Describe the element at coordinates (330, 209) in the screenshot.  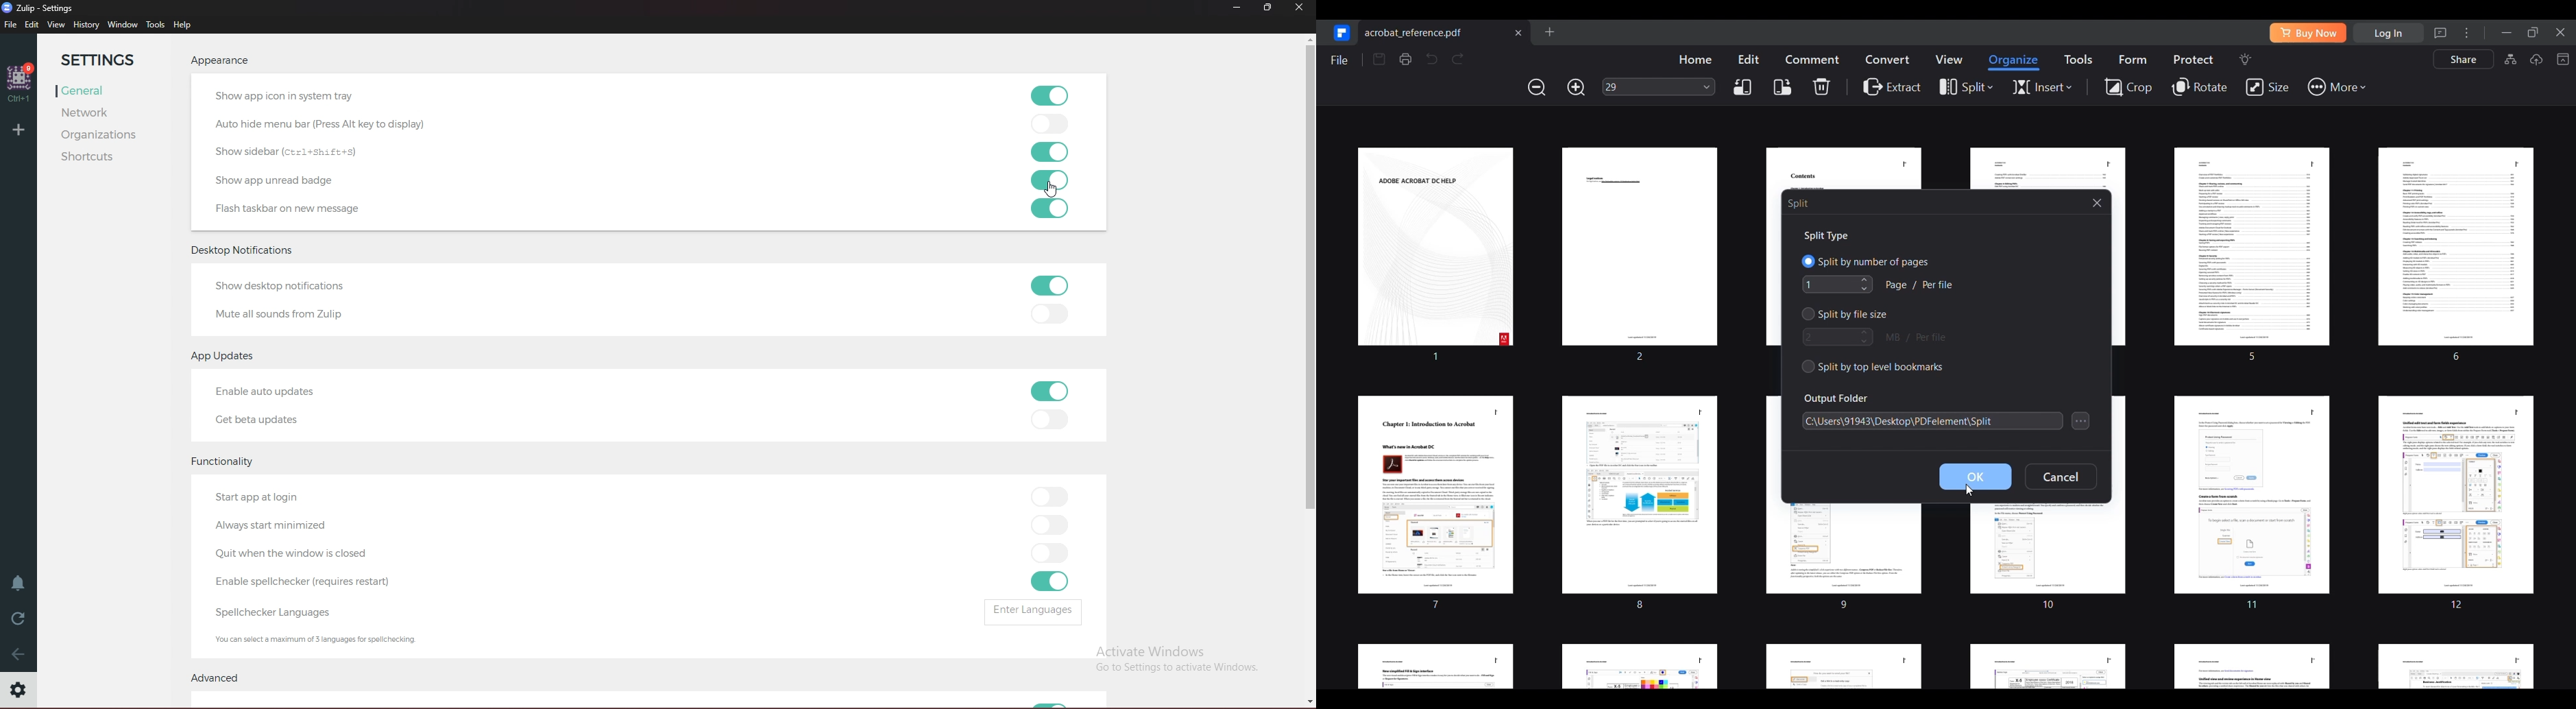
I see `flash taskbar on new message` at that location.